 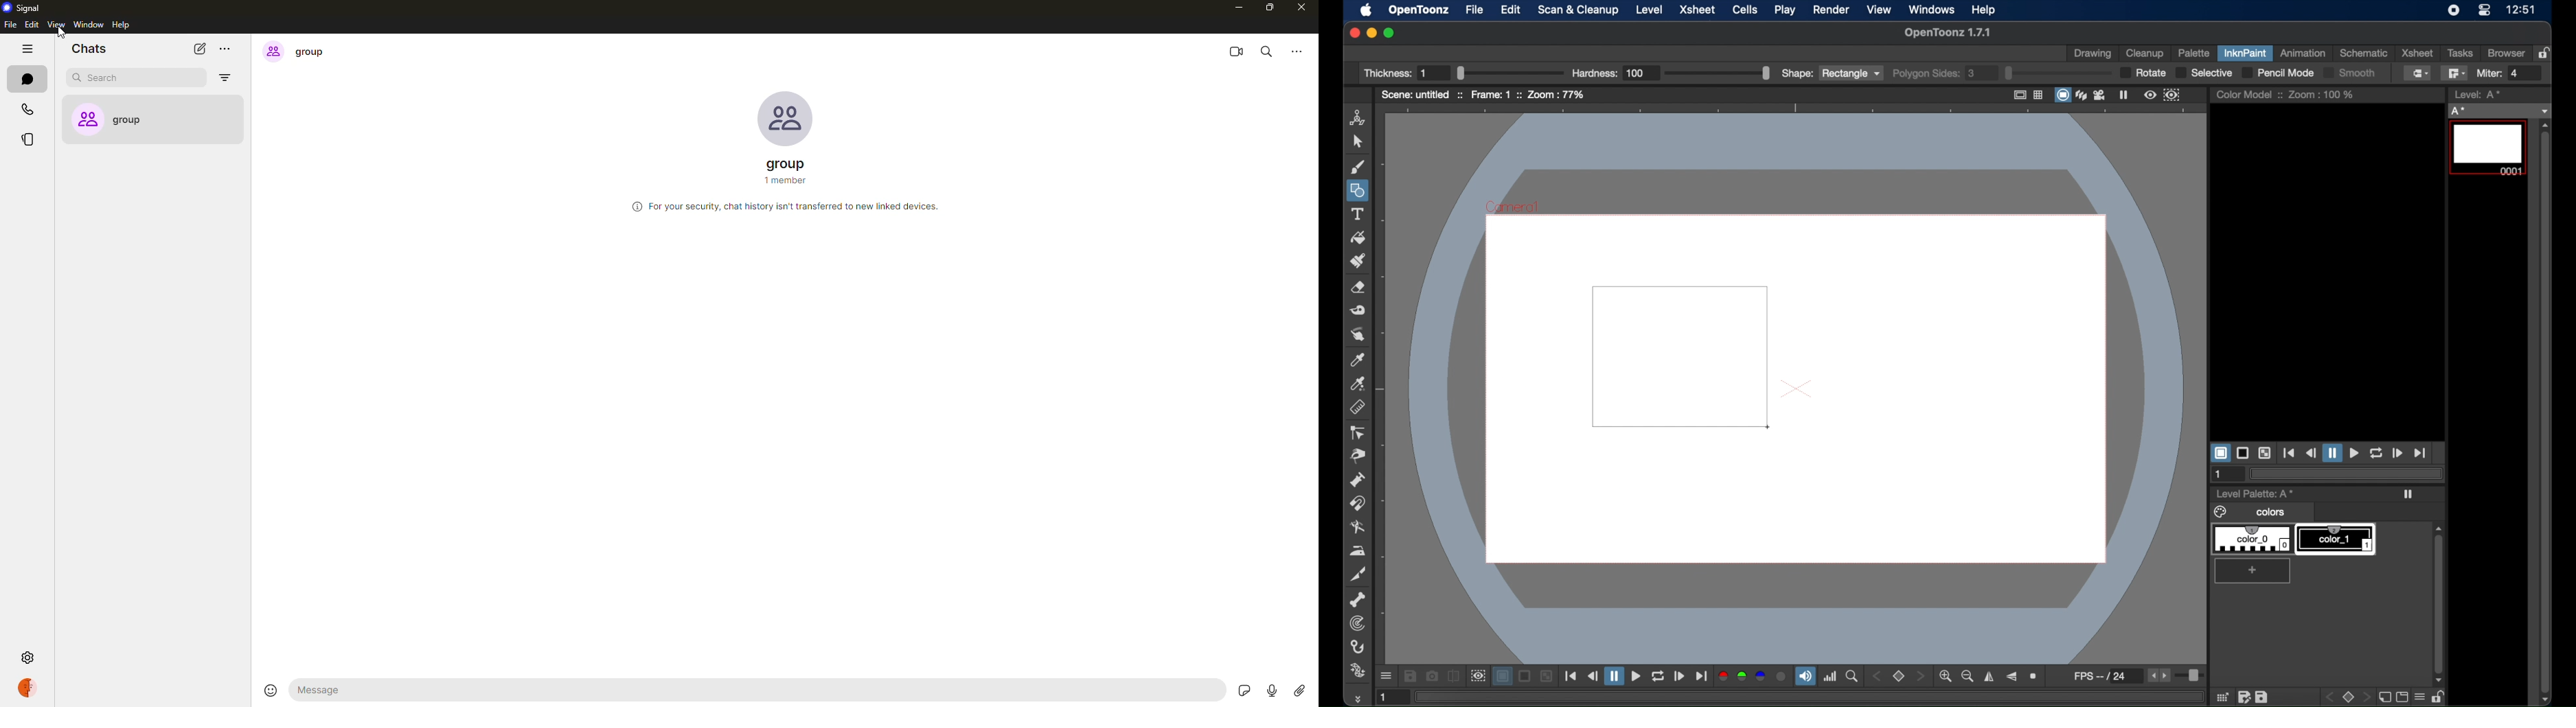 I want to click on settings, so click(x=27, y=658).